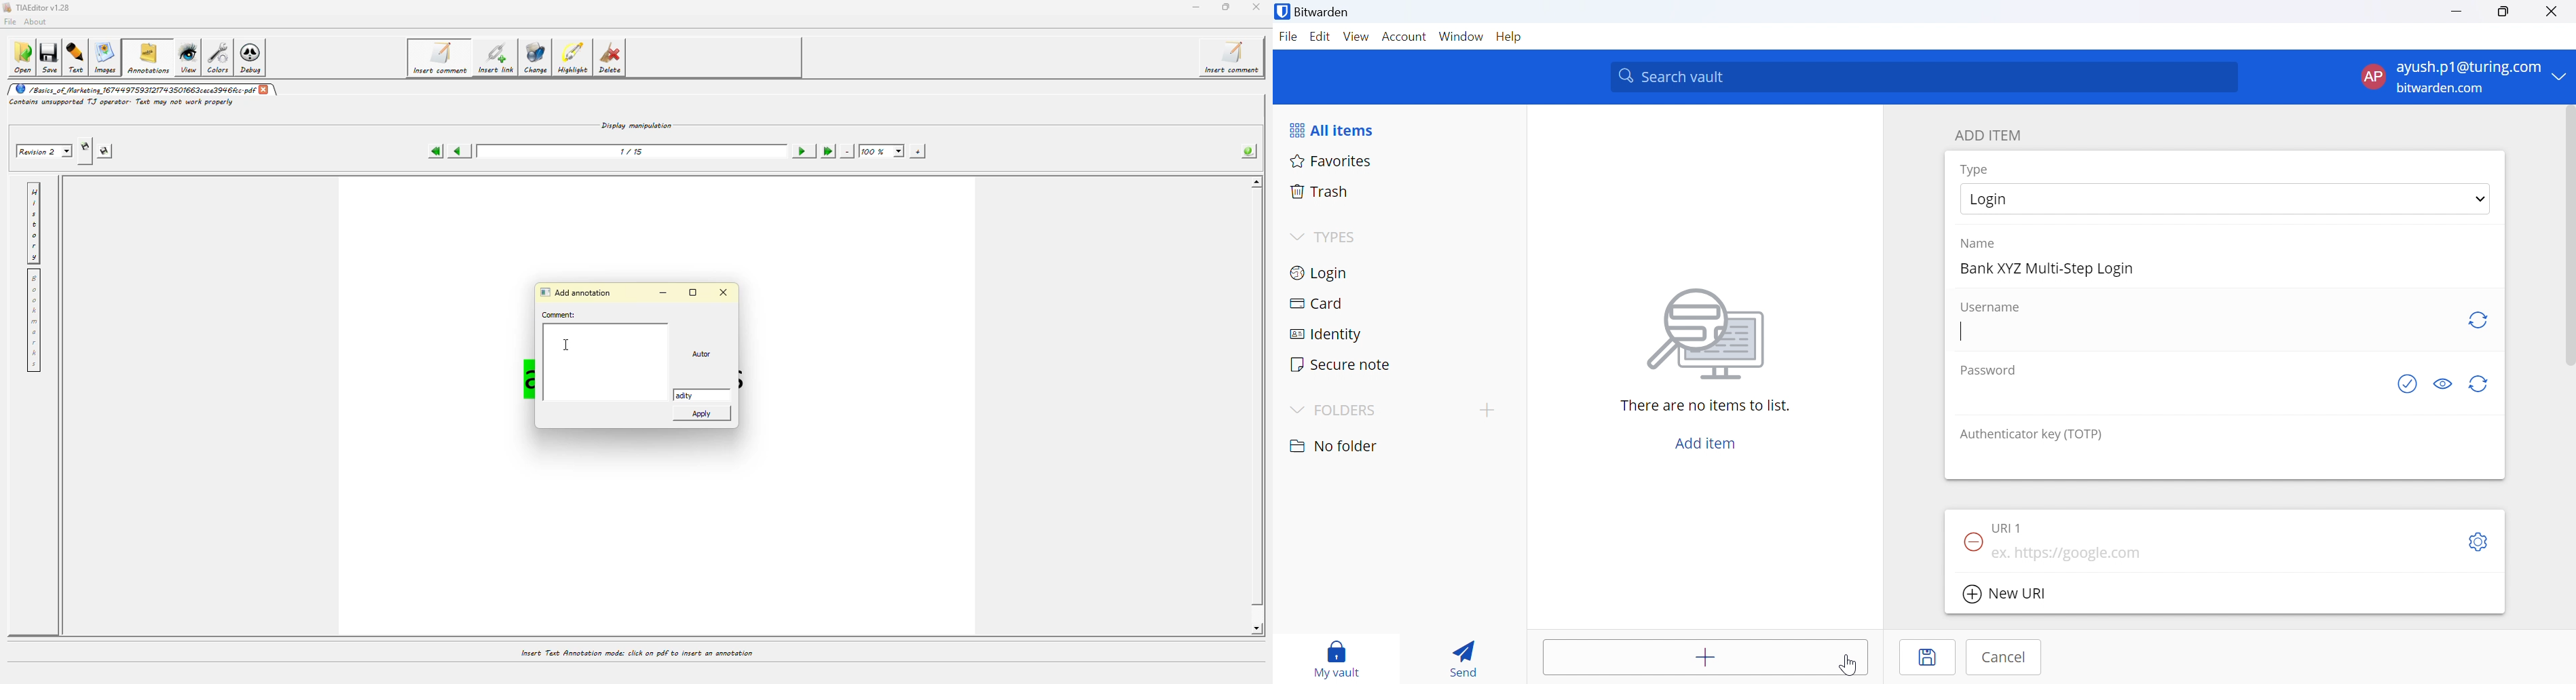 This screenshot has width=2576, height=700. I want to click on Login , so click(2006, 199).